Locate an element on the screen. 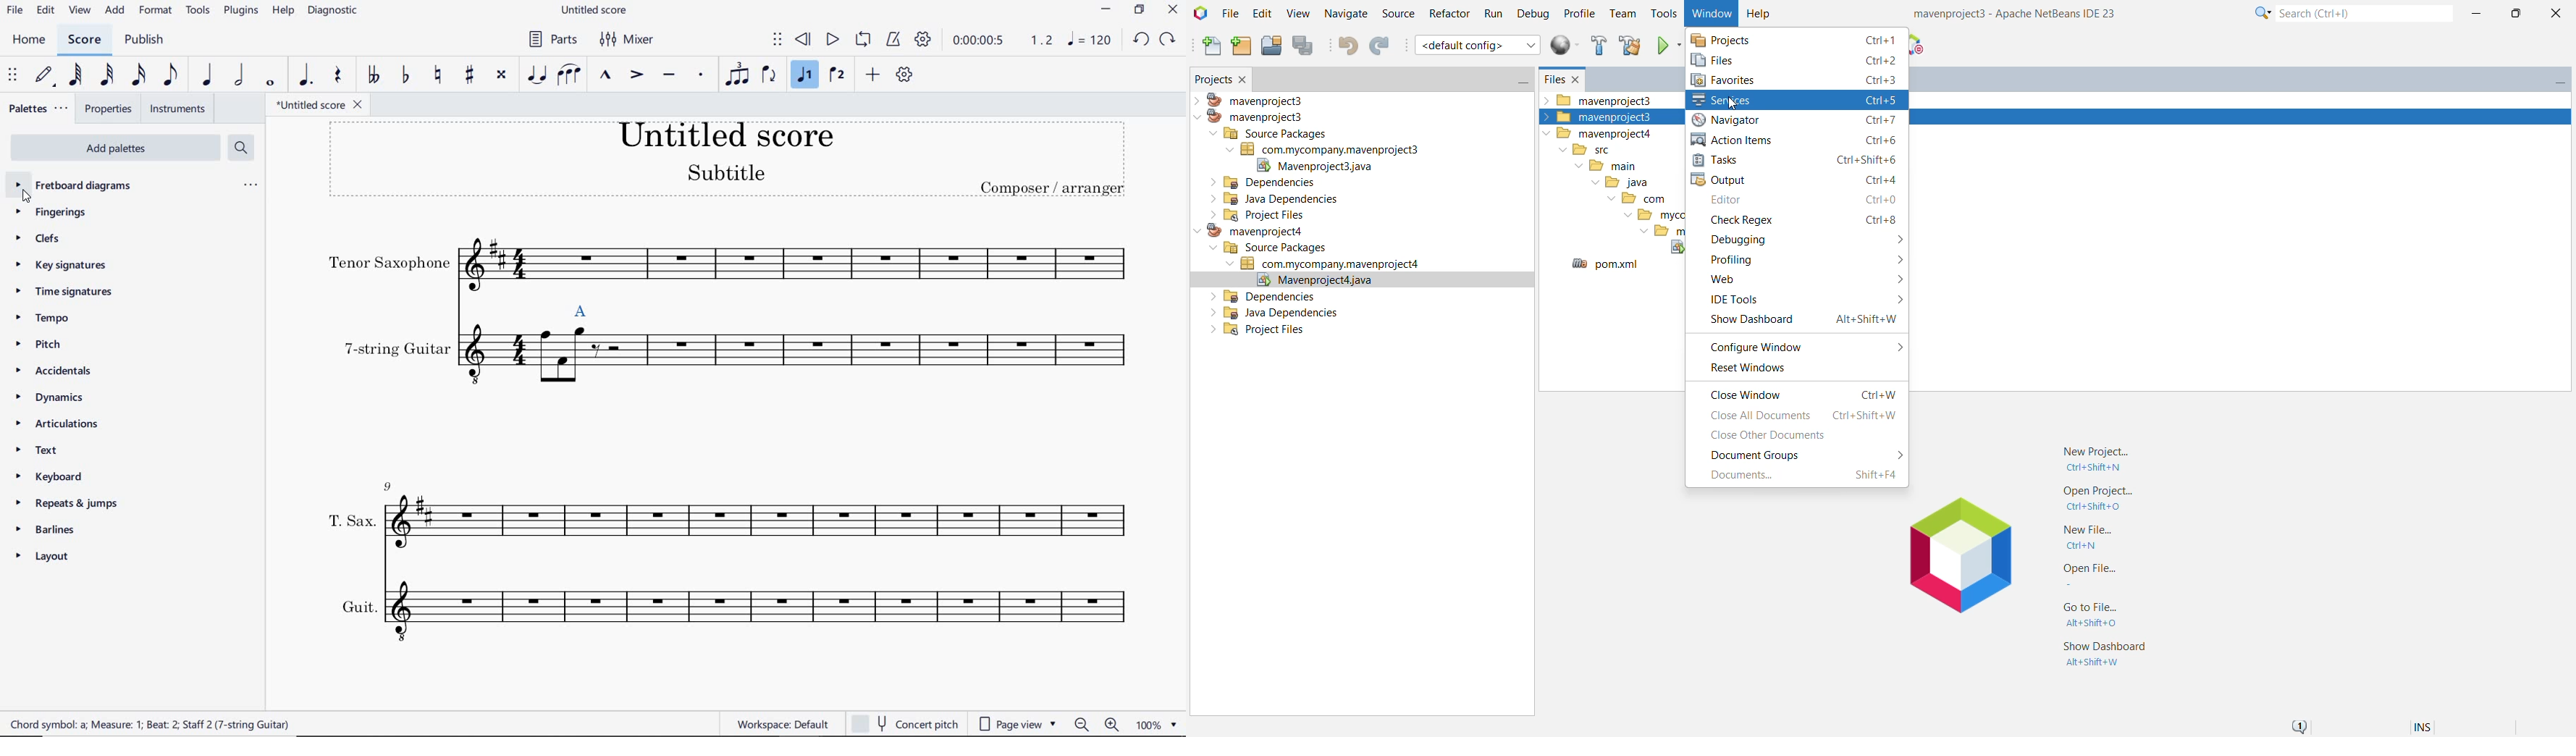  Close Window is located at coordinates (1244, 79).